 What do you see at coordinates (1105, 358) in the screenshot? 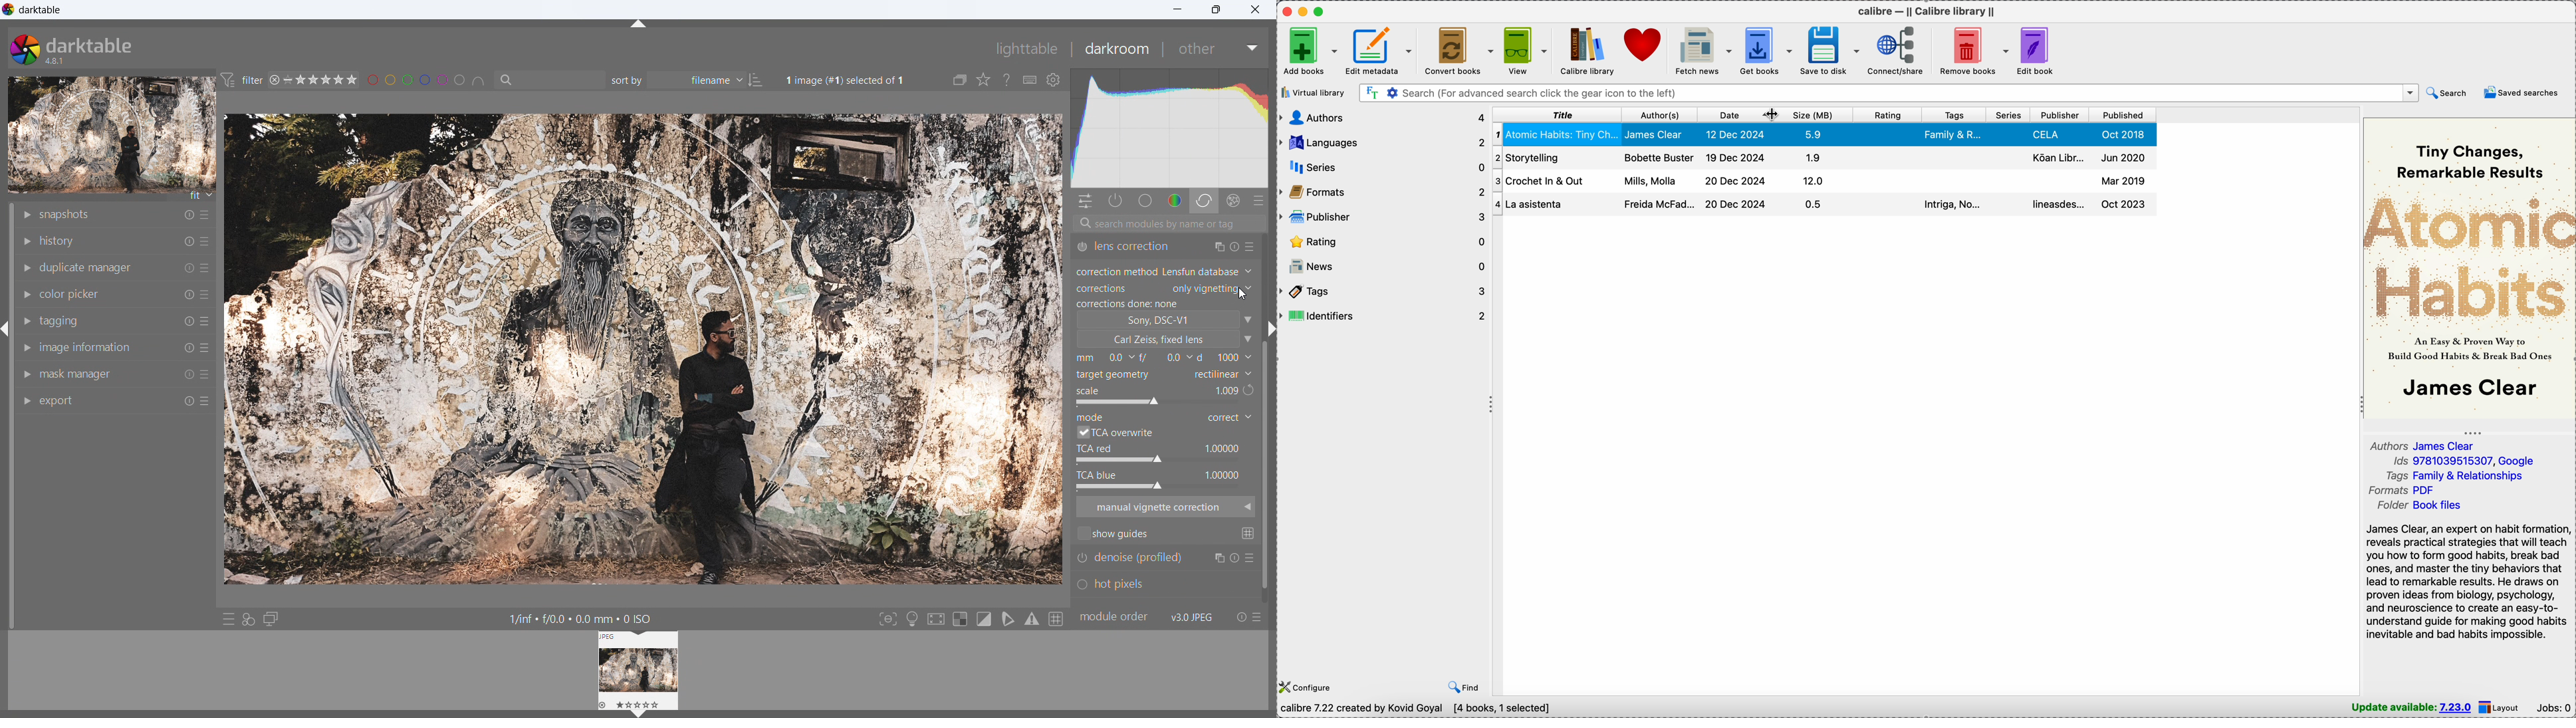
I see `focal length` at bounding box center [1105, 358].